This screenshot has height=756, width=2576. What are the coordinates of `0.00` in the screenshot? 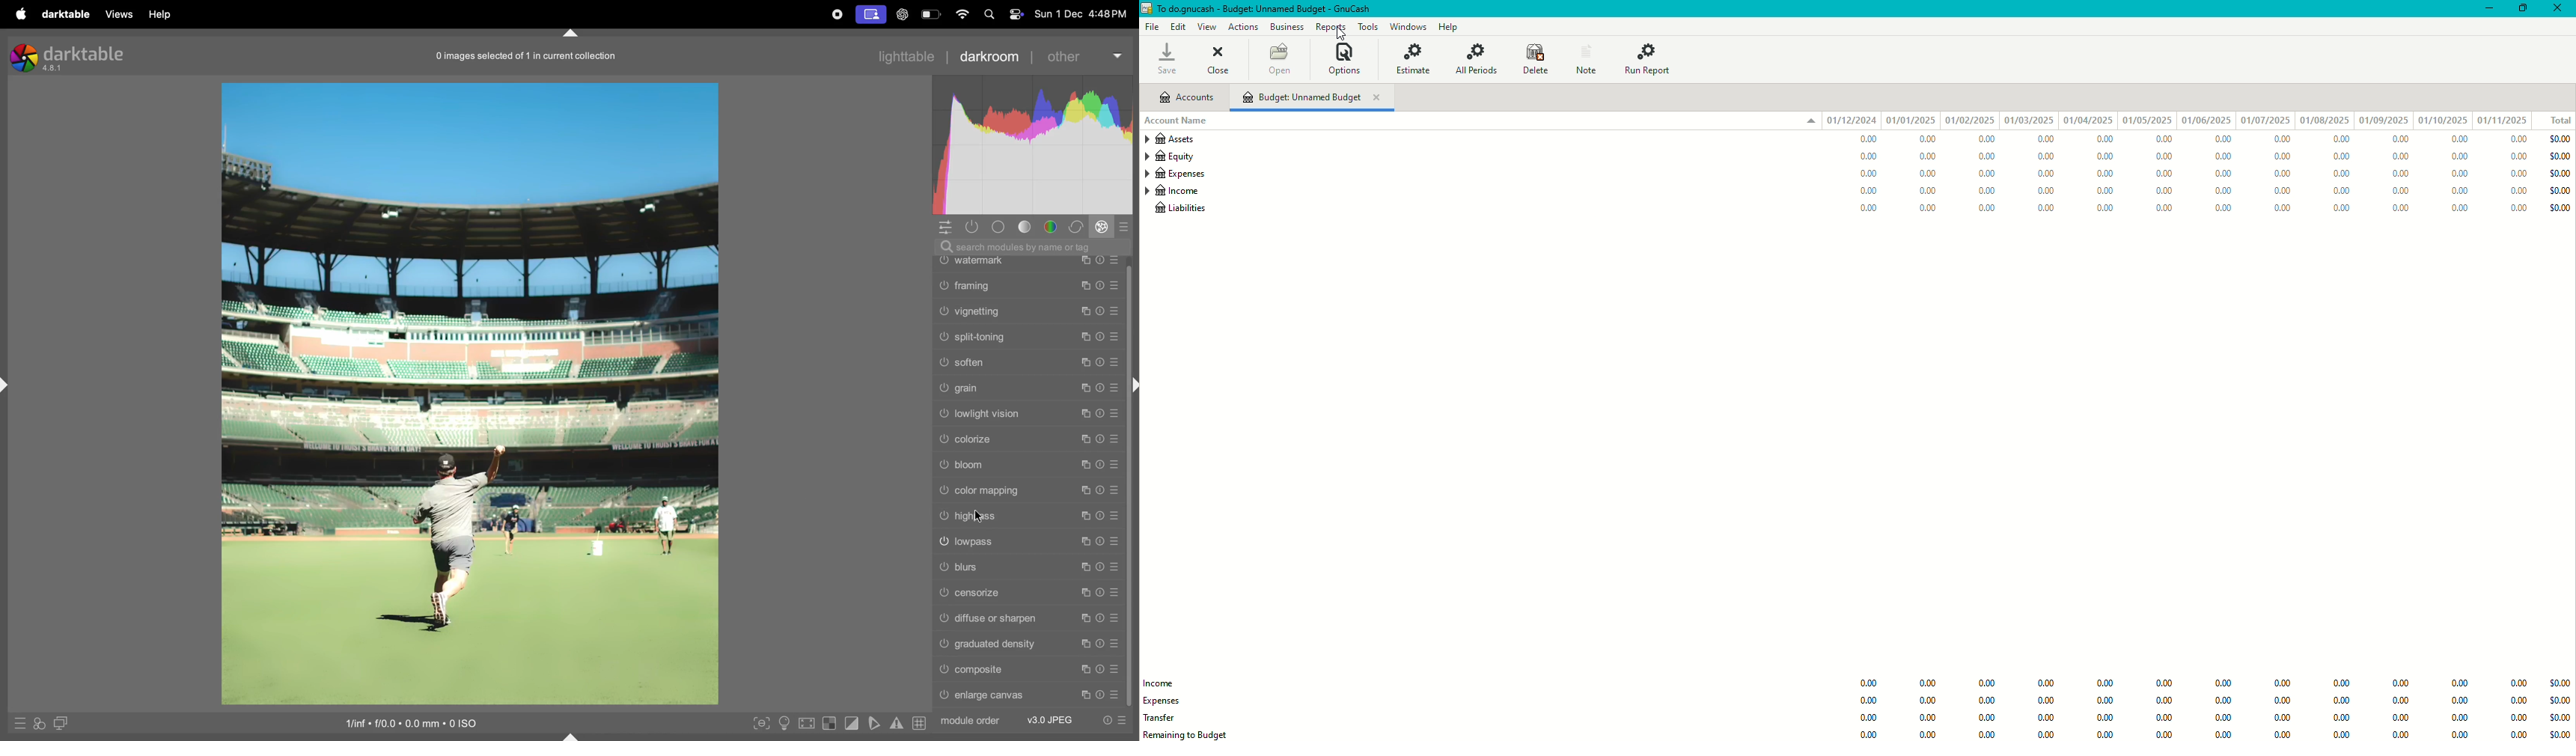 It's located at (2101, 138).